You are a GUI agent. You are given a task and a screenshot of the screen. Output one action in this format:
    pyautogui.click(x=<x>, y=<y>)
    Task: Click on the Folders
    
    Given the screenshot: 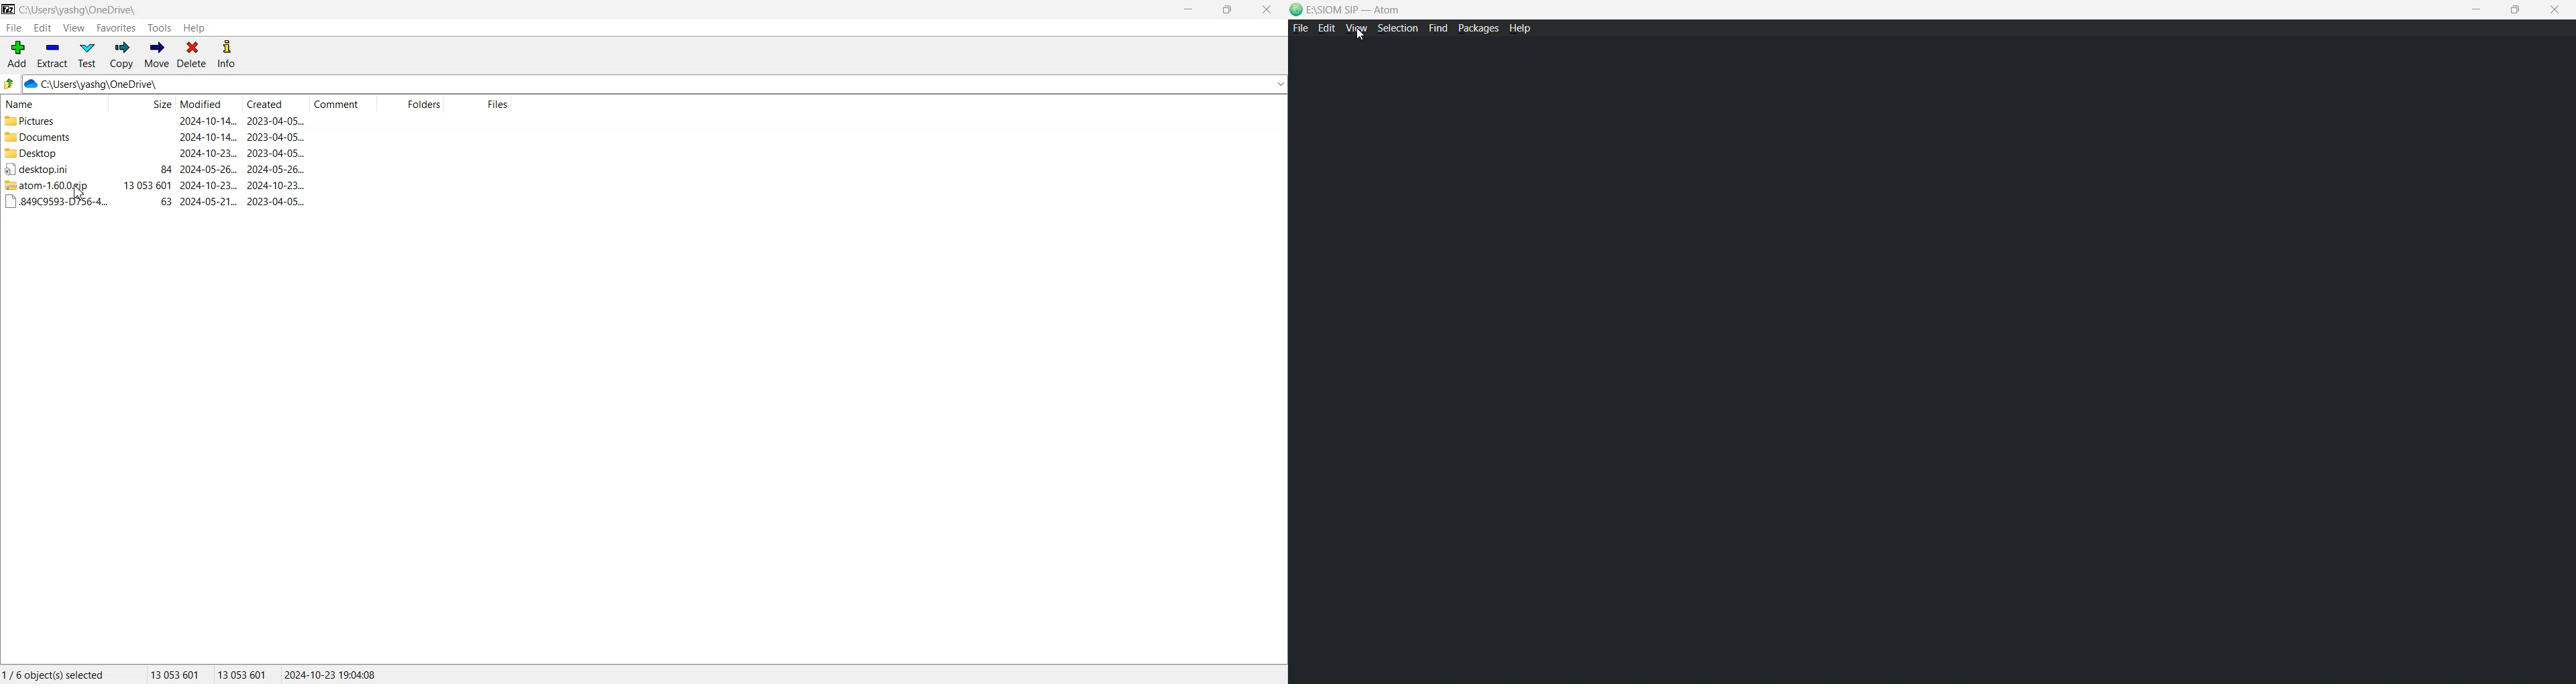 What is the action you would take?
    pyautogui.click(x=410, y=105)
    